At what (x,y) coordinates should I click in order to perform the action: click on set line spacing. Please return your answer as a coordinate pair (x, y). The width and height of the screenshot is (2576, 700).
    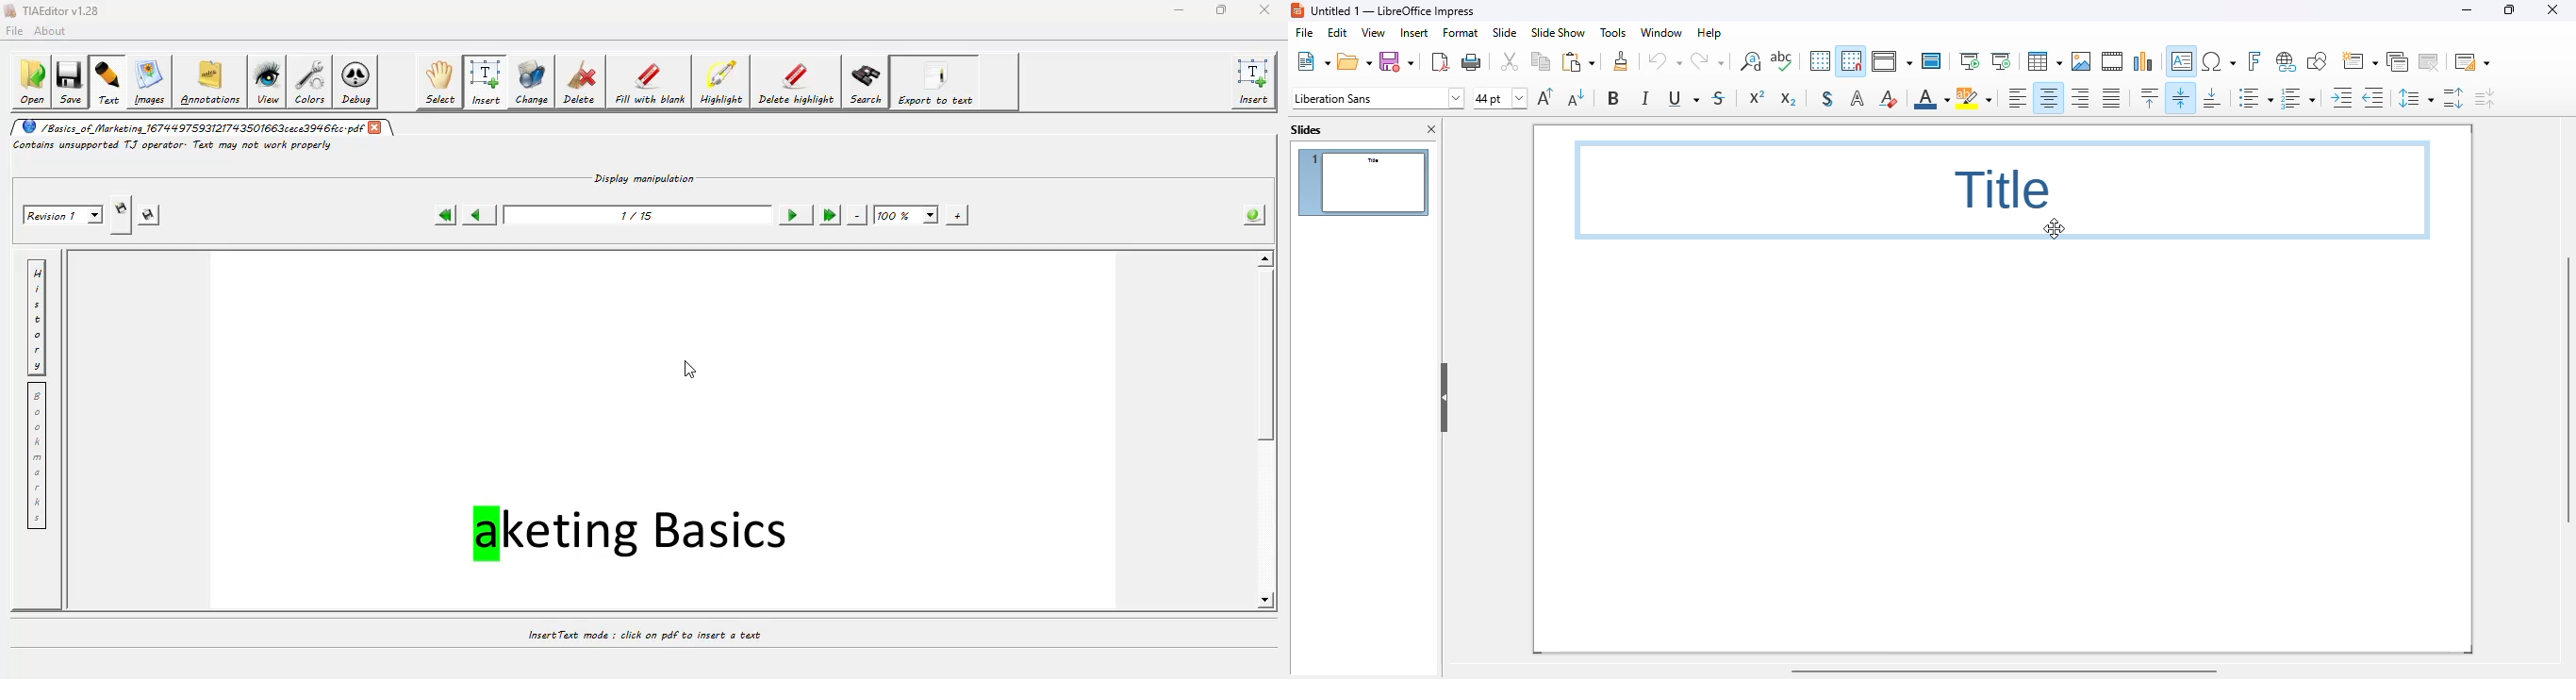
    Looking at the image, I should click on (2415, 98).